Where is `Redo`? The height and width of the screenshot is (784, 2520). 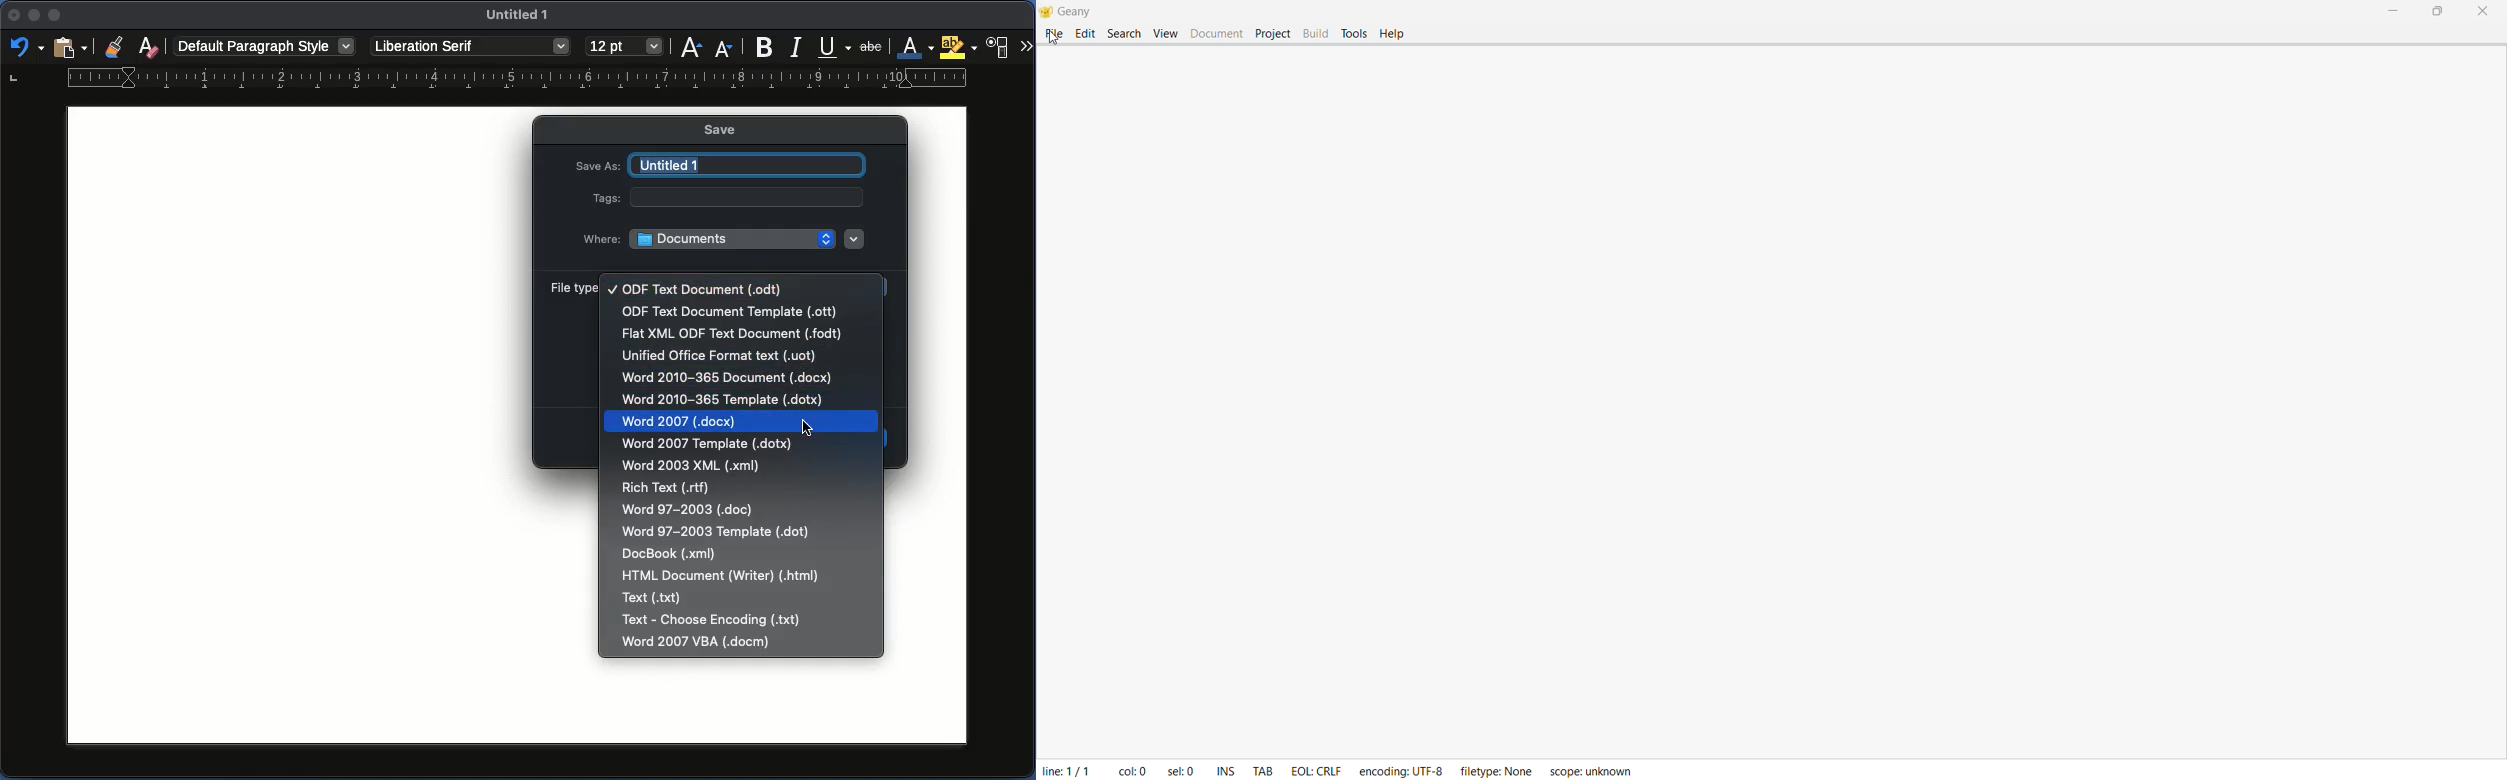
Redo is located at coordinates (23, 49).